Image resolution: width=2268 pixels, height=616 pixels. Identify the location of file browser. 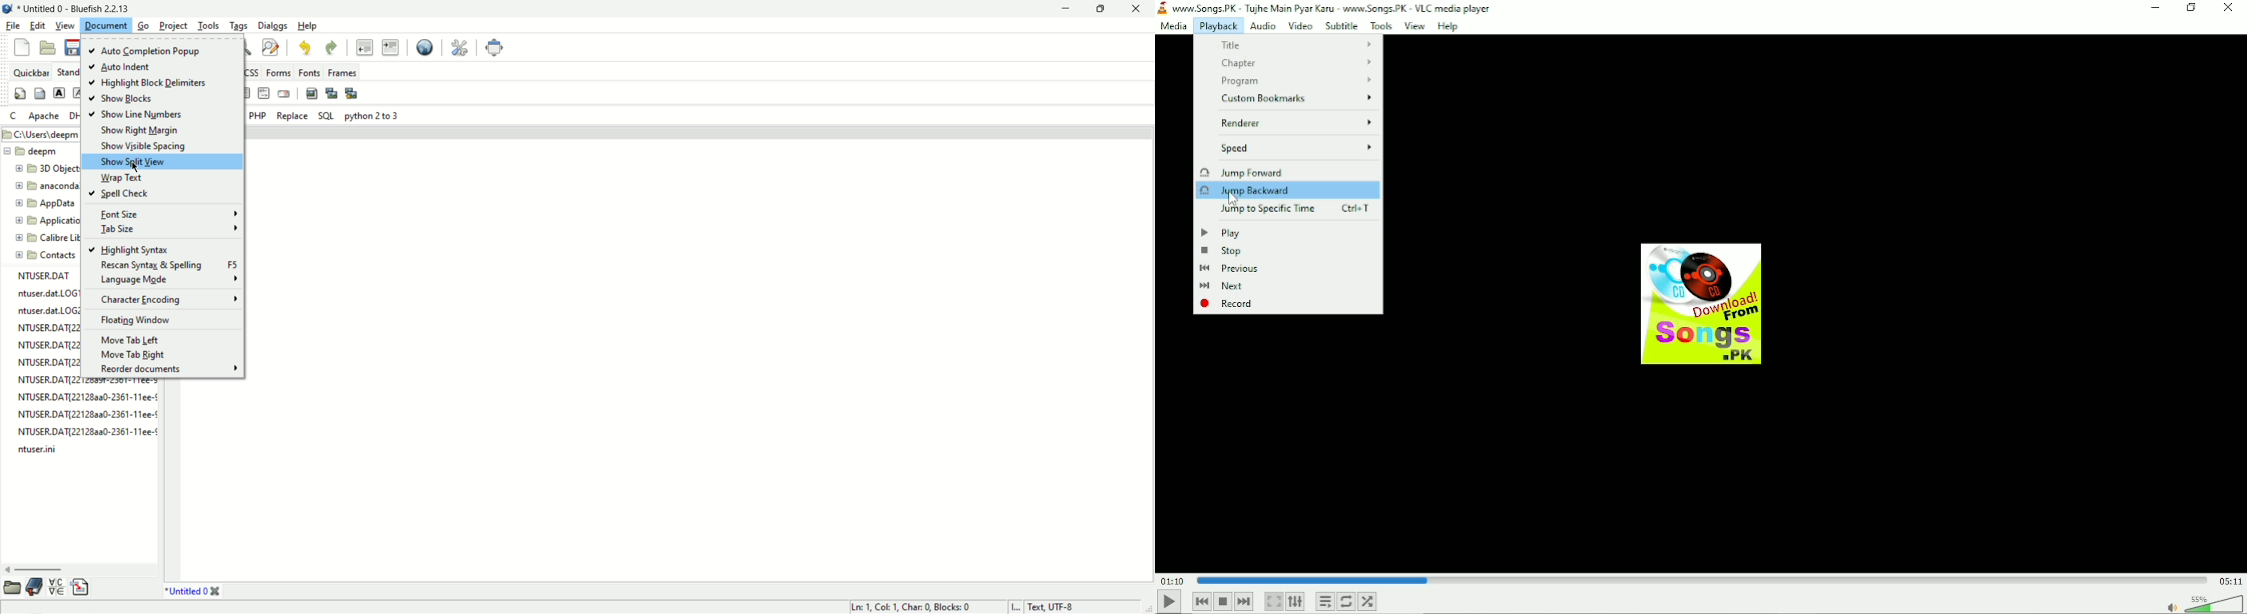
(11, 588).